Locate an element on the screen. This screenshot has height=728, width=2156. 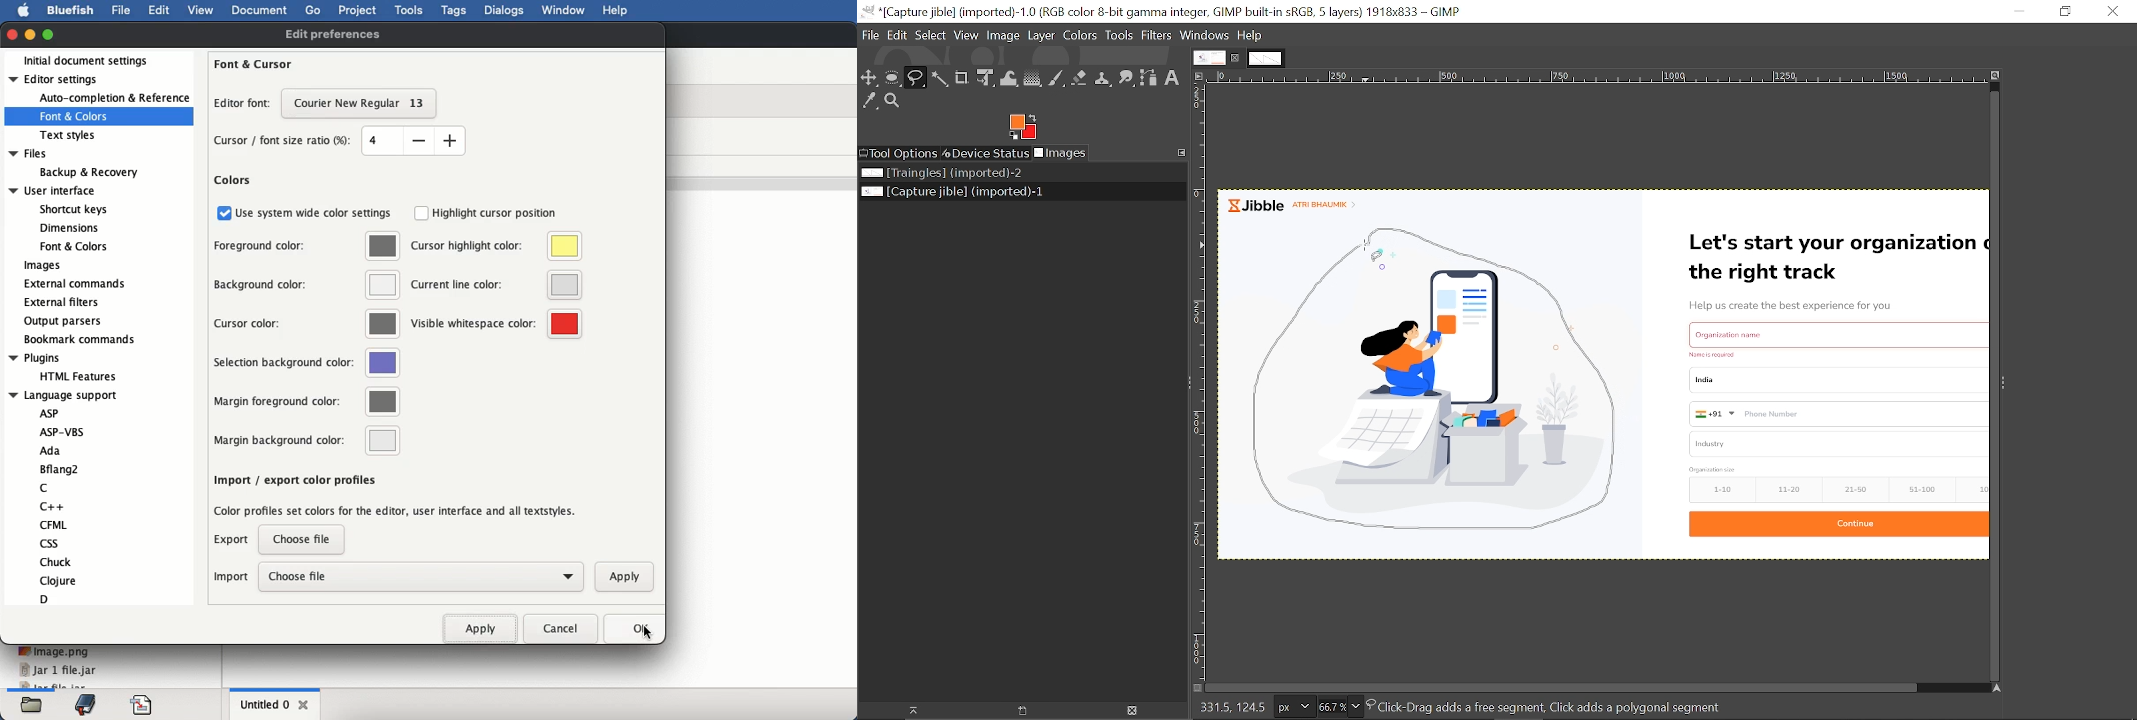
current line color is located at coordinates (496, 286).